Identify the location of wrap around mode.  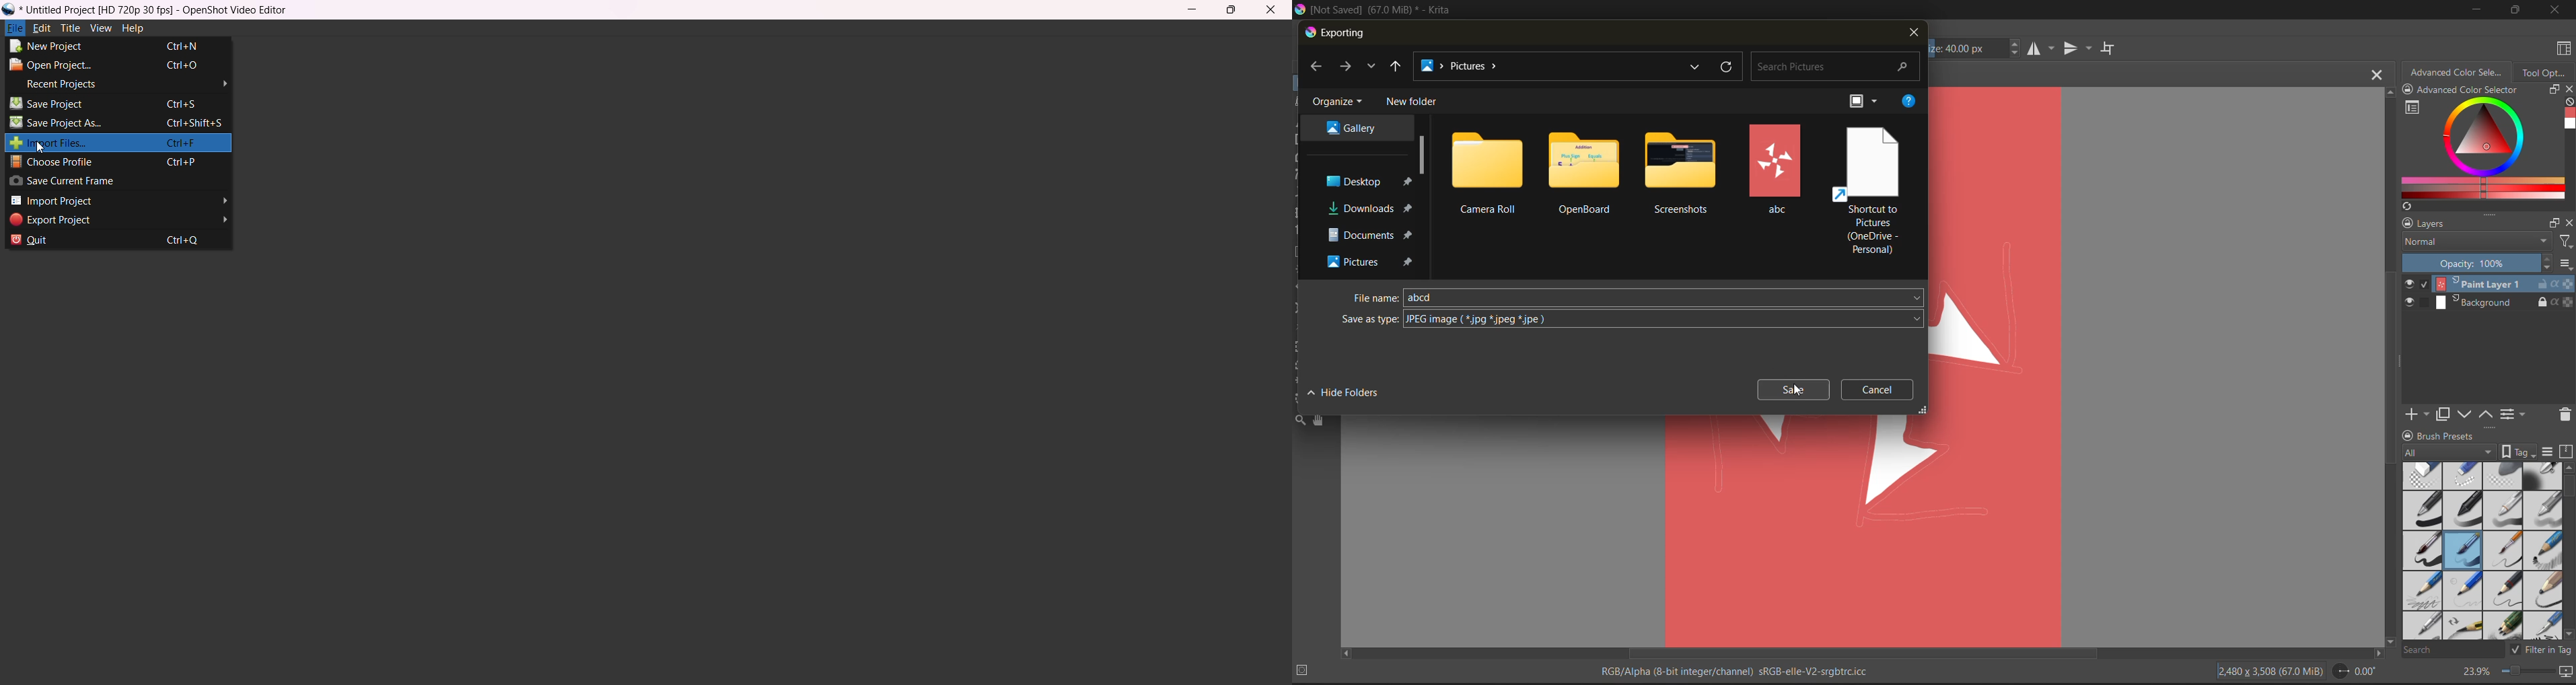
(2109, 48).